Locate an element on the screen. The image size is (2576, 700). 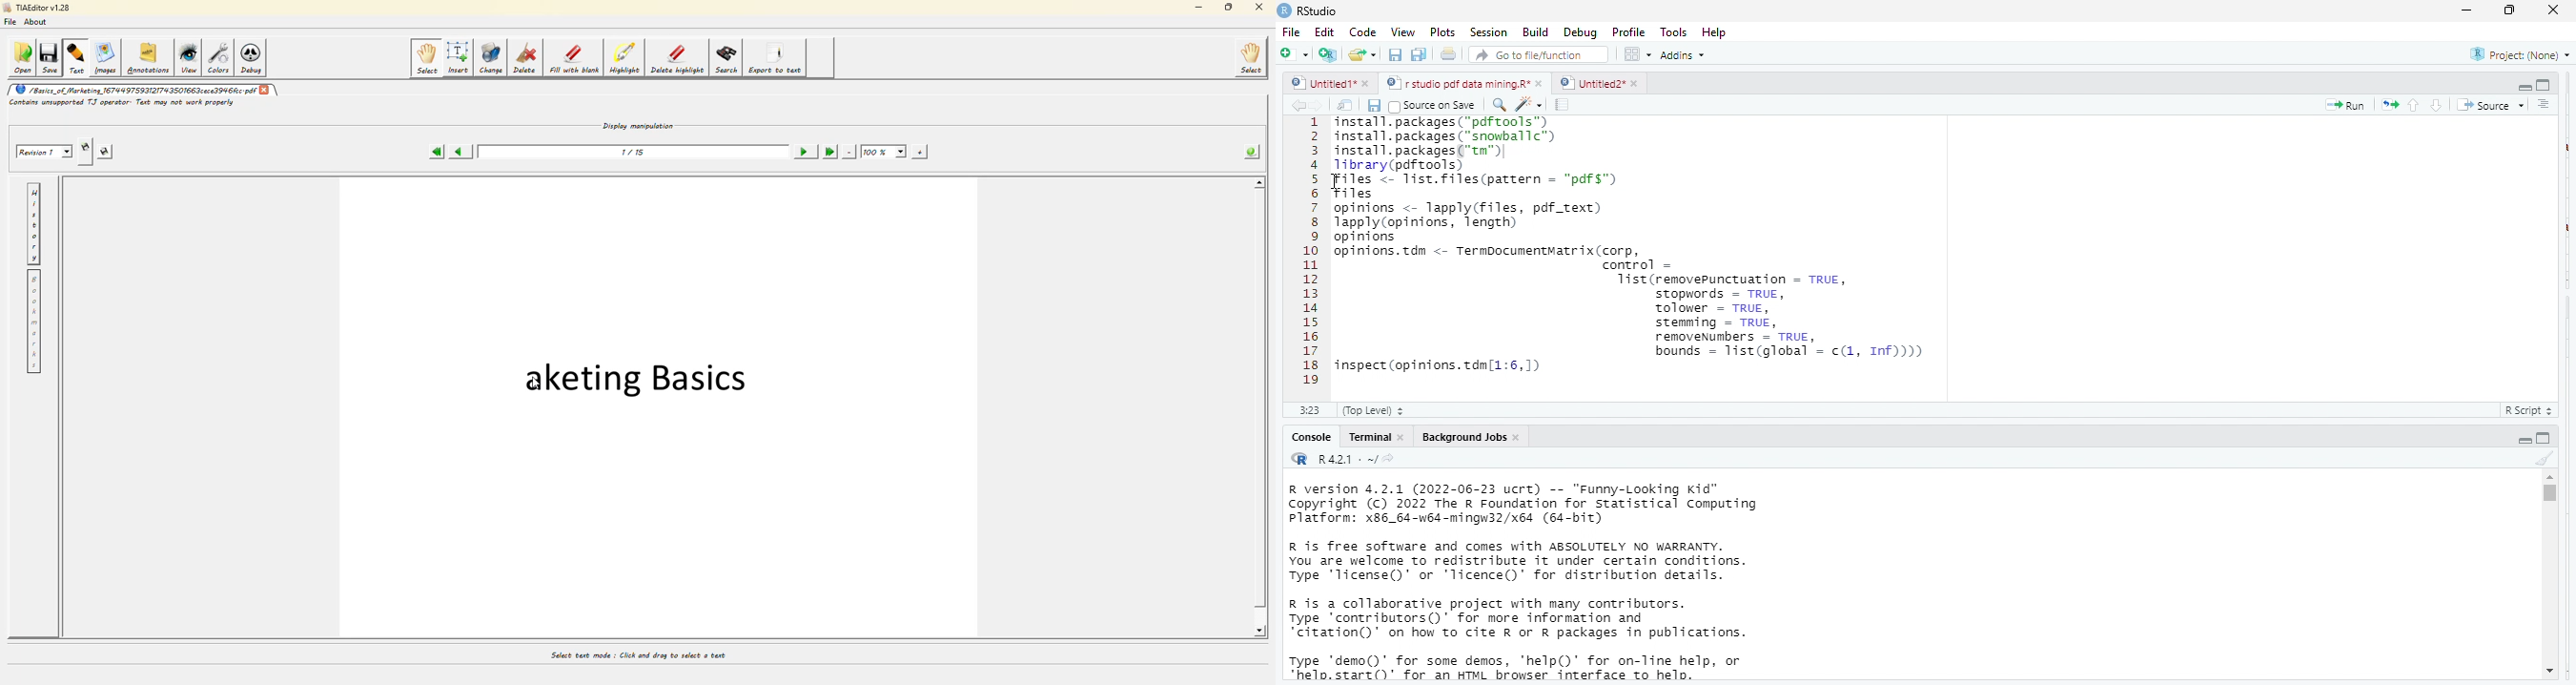
r script is located at coordinates (2533, 410).